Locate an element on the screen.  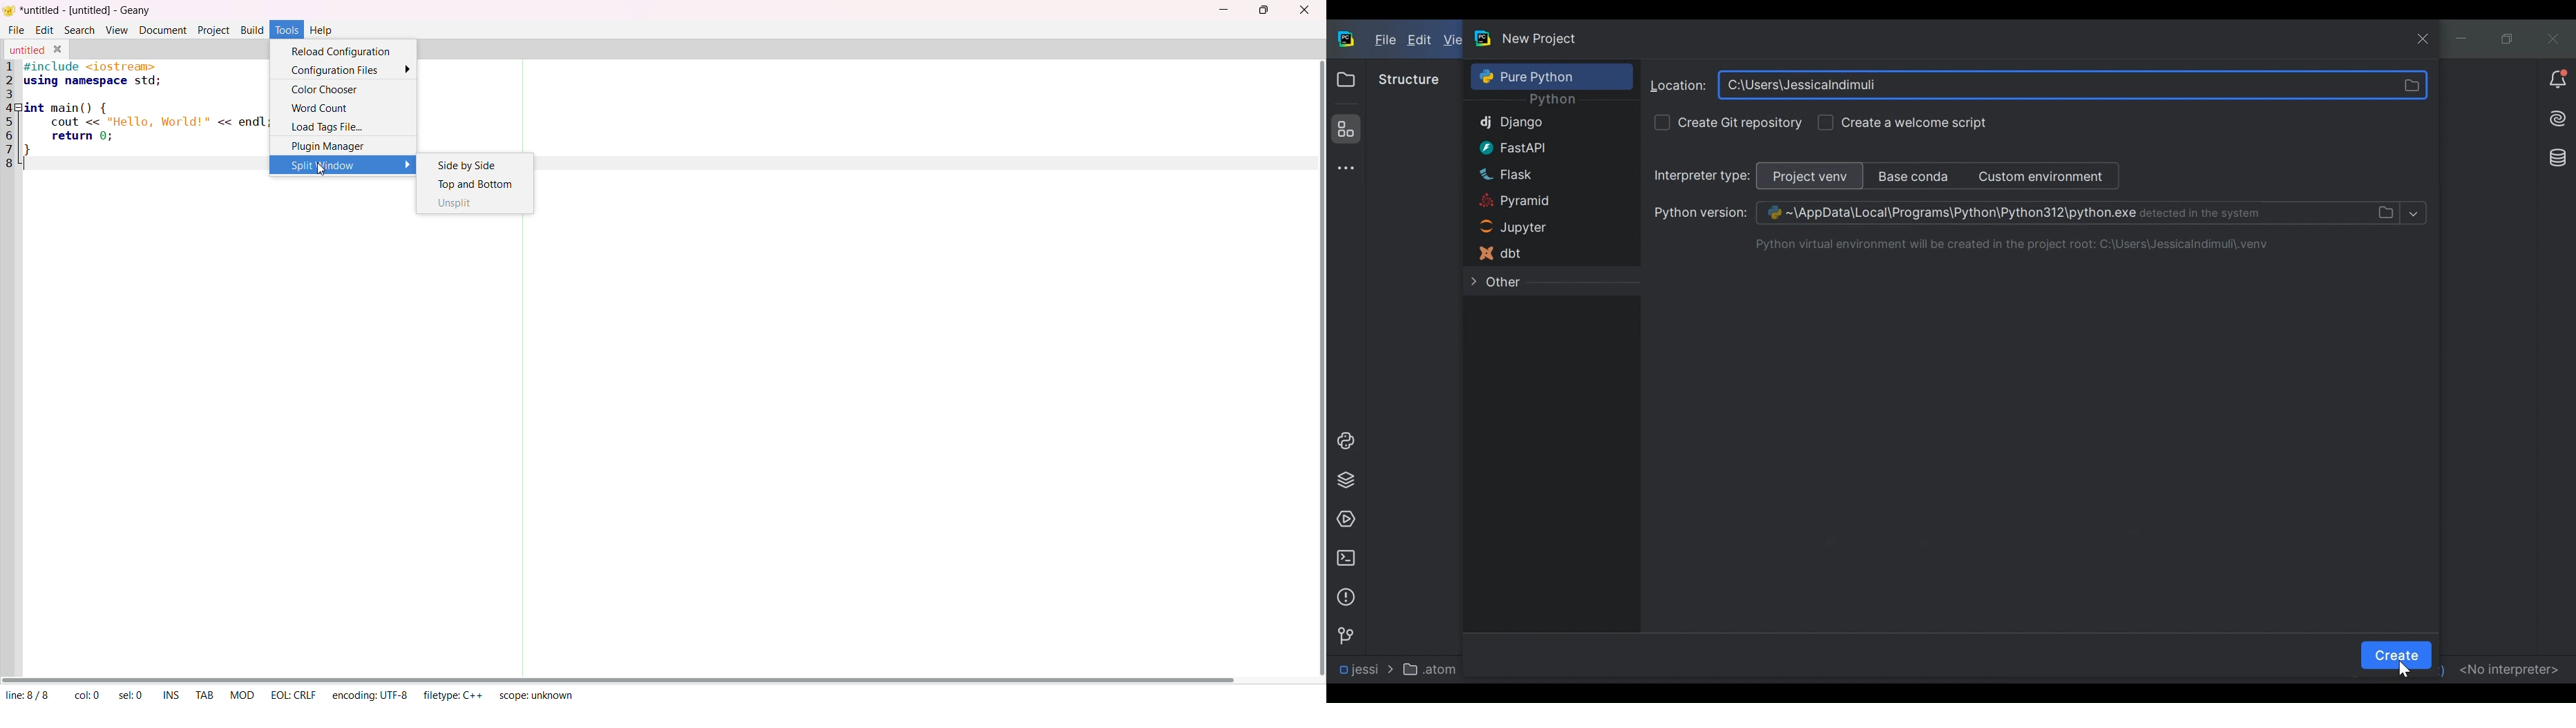
MOD is located at coordinates (240, 694).